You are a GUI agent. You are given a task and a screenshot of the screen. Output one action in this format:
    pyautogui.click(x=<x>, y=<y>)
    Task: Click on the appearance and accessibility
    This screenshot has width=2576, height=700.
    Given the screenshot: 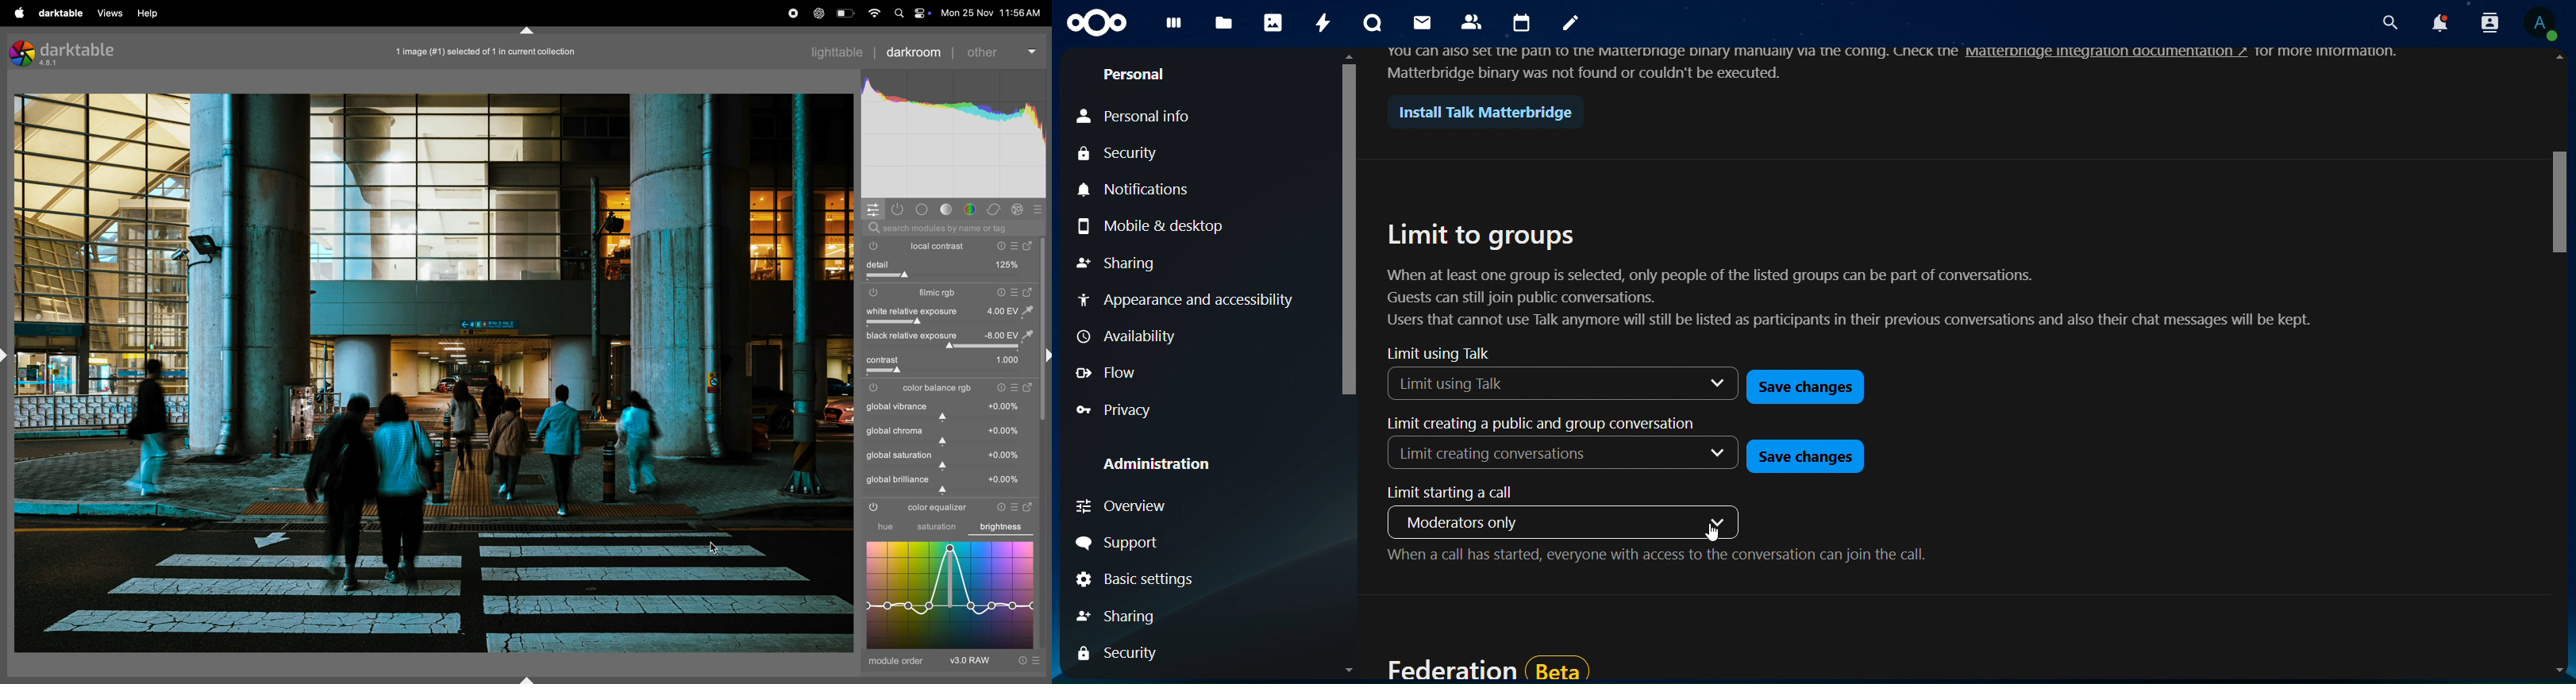 What is the action you would take?
    pyautogui.click(x=1186, y=298)
    